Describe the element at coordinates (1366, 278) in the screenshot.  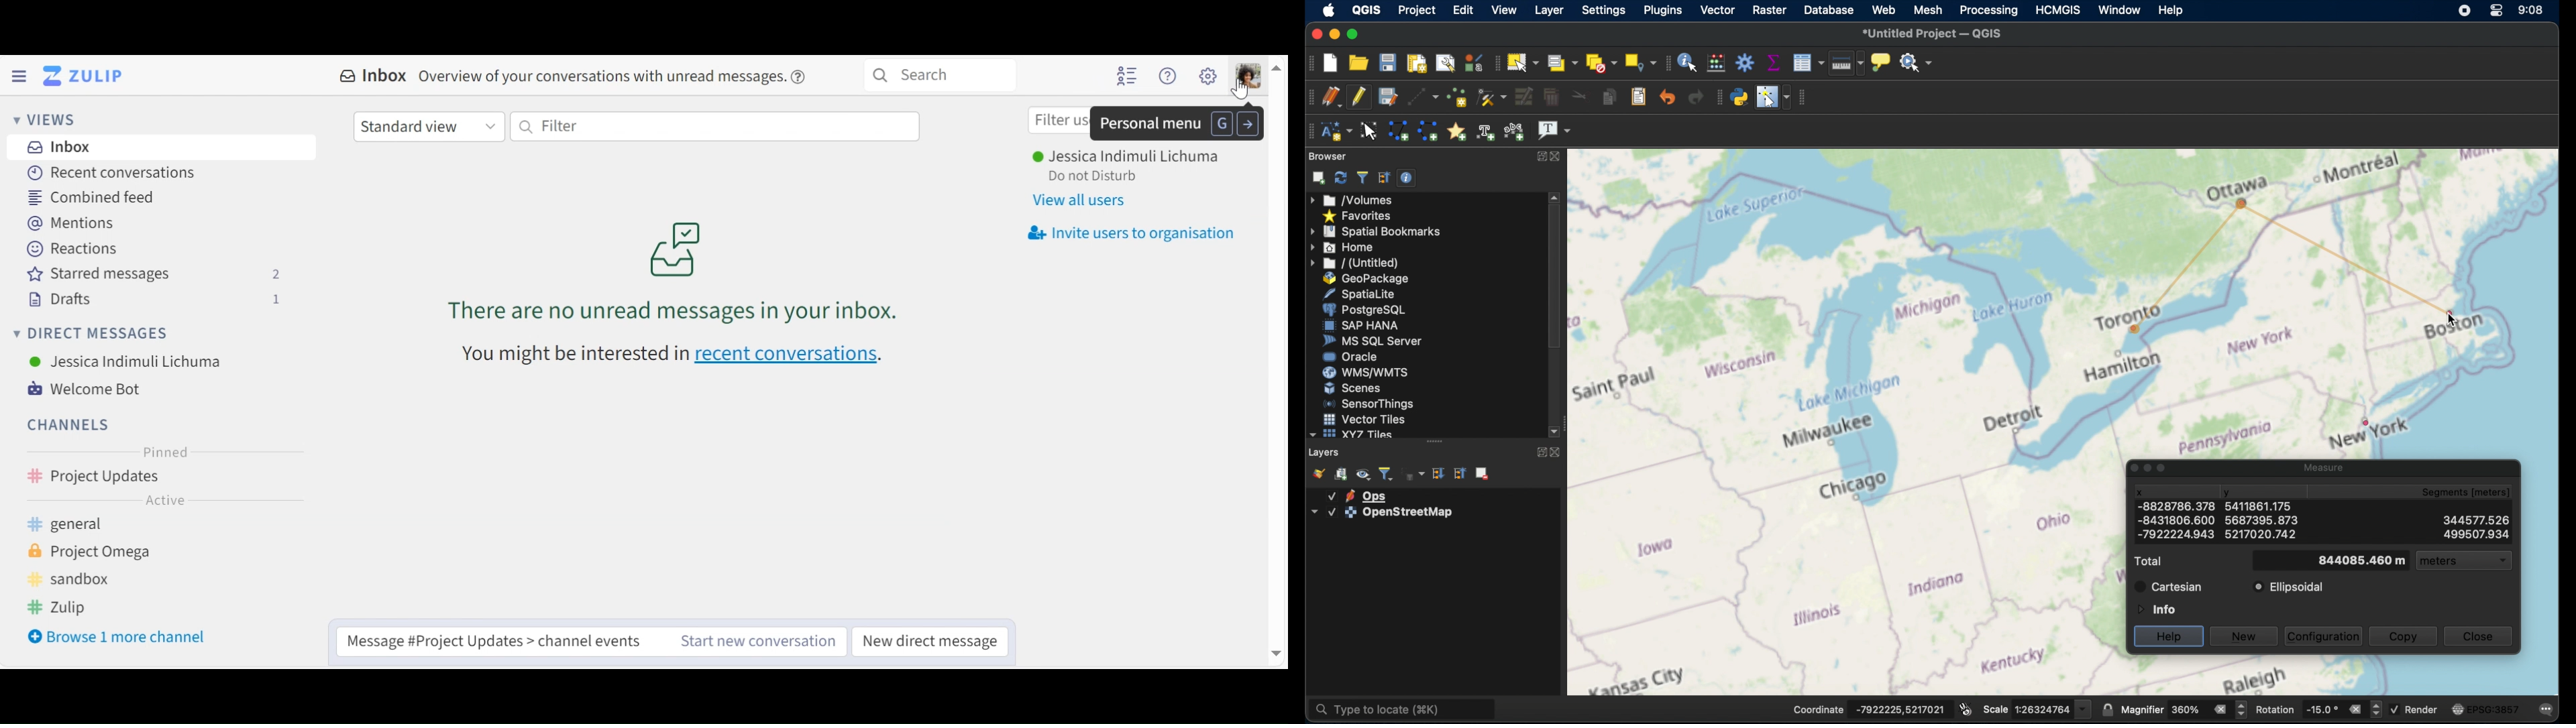
I see `geopackage` at that location.